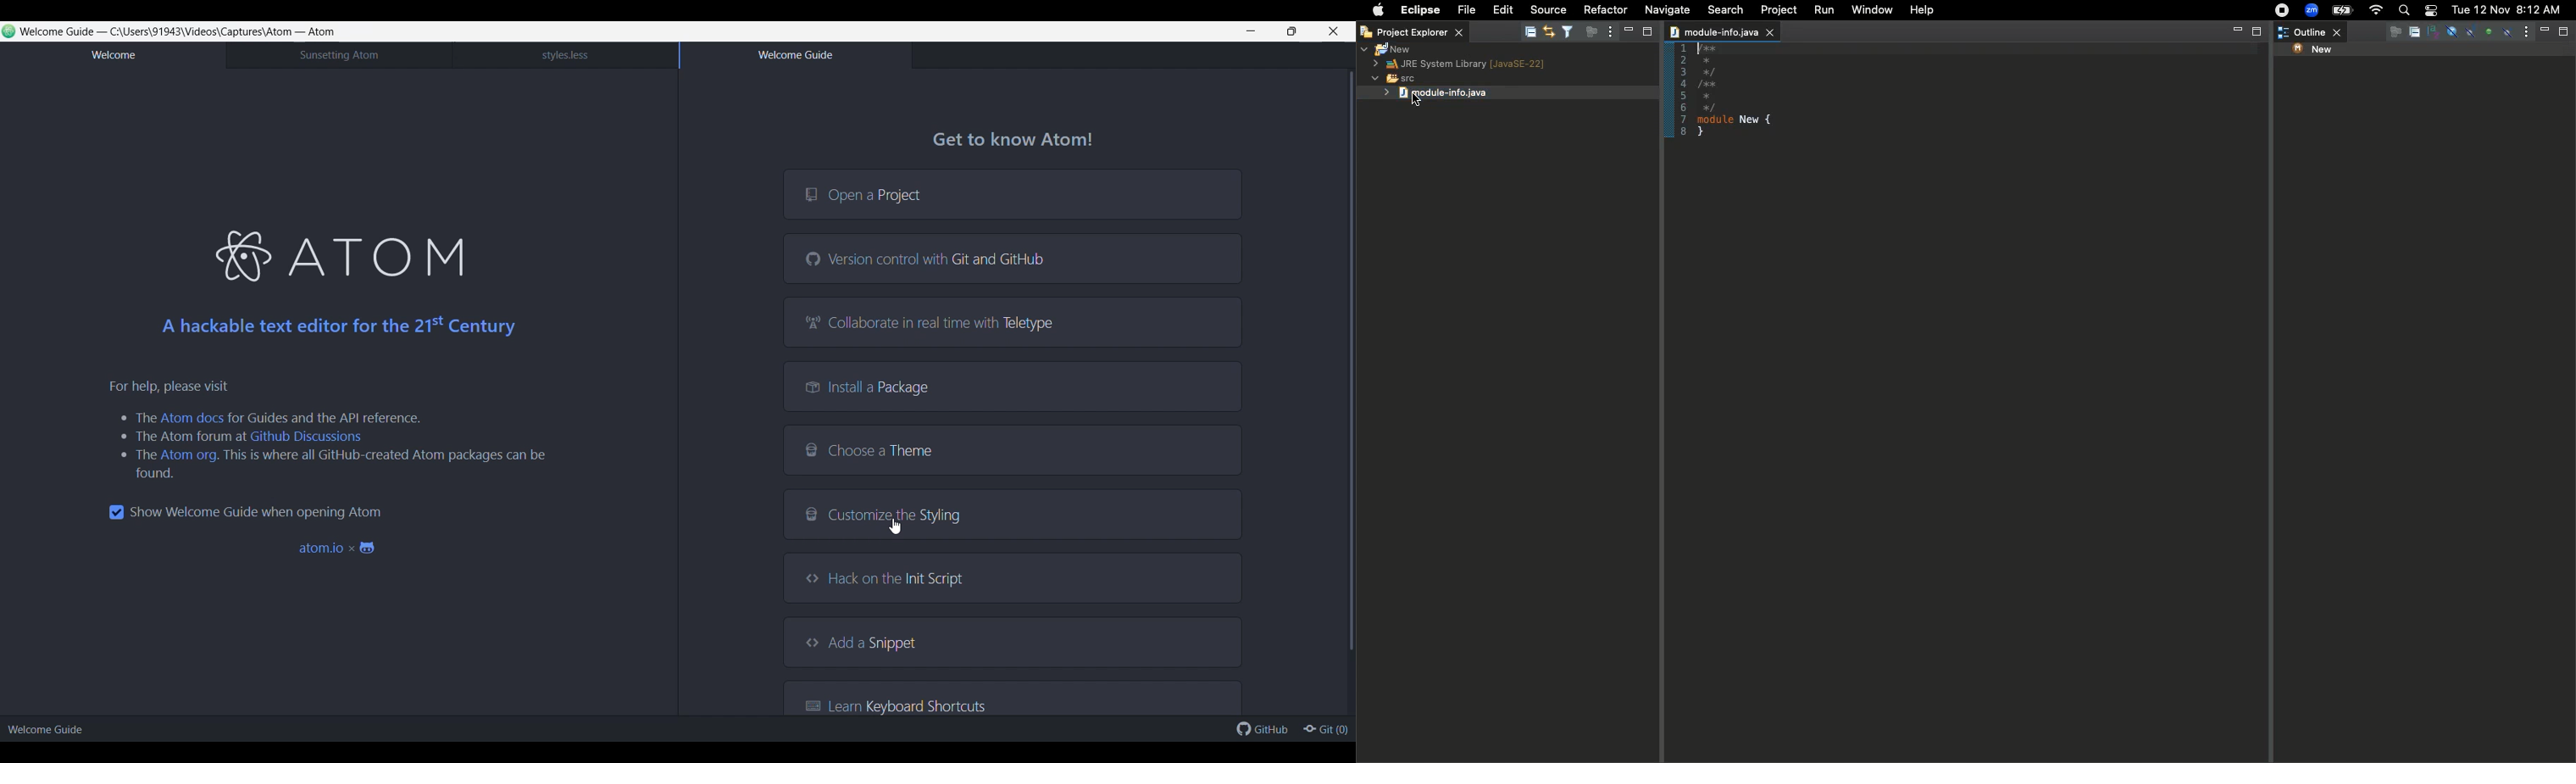 The height and width of the screenshot is (784, 2576). I want to click on Focus, so click(2508, 31).